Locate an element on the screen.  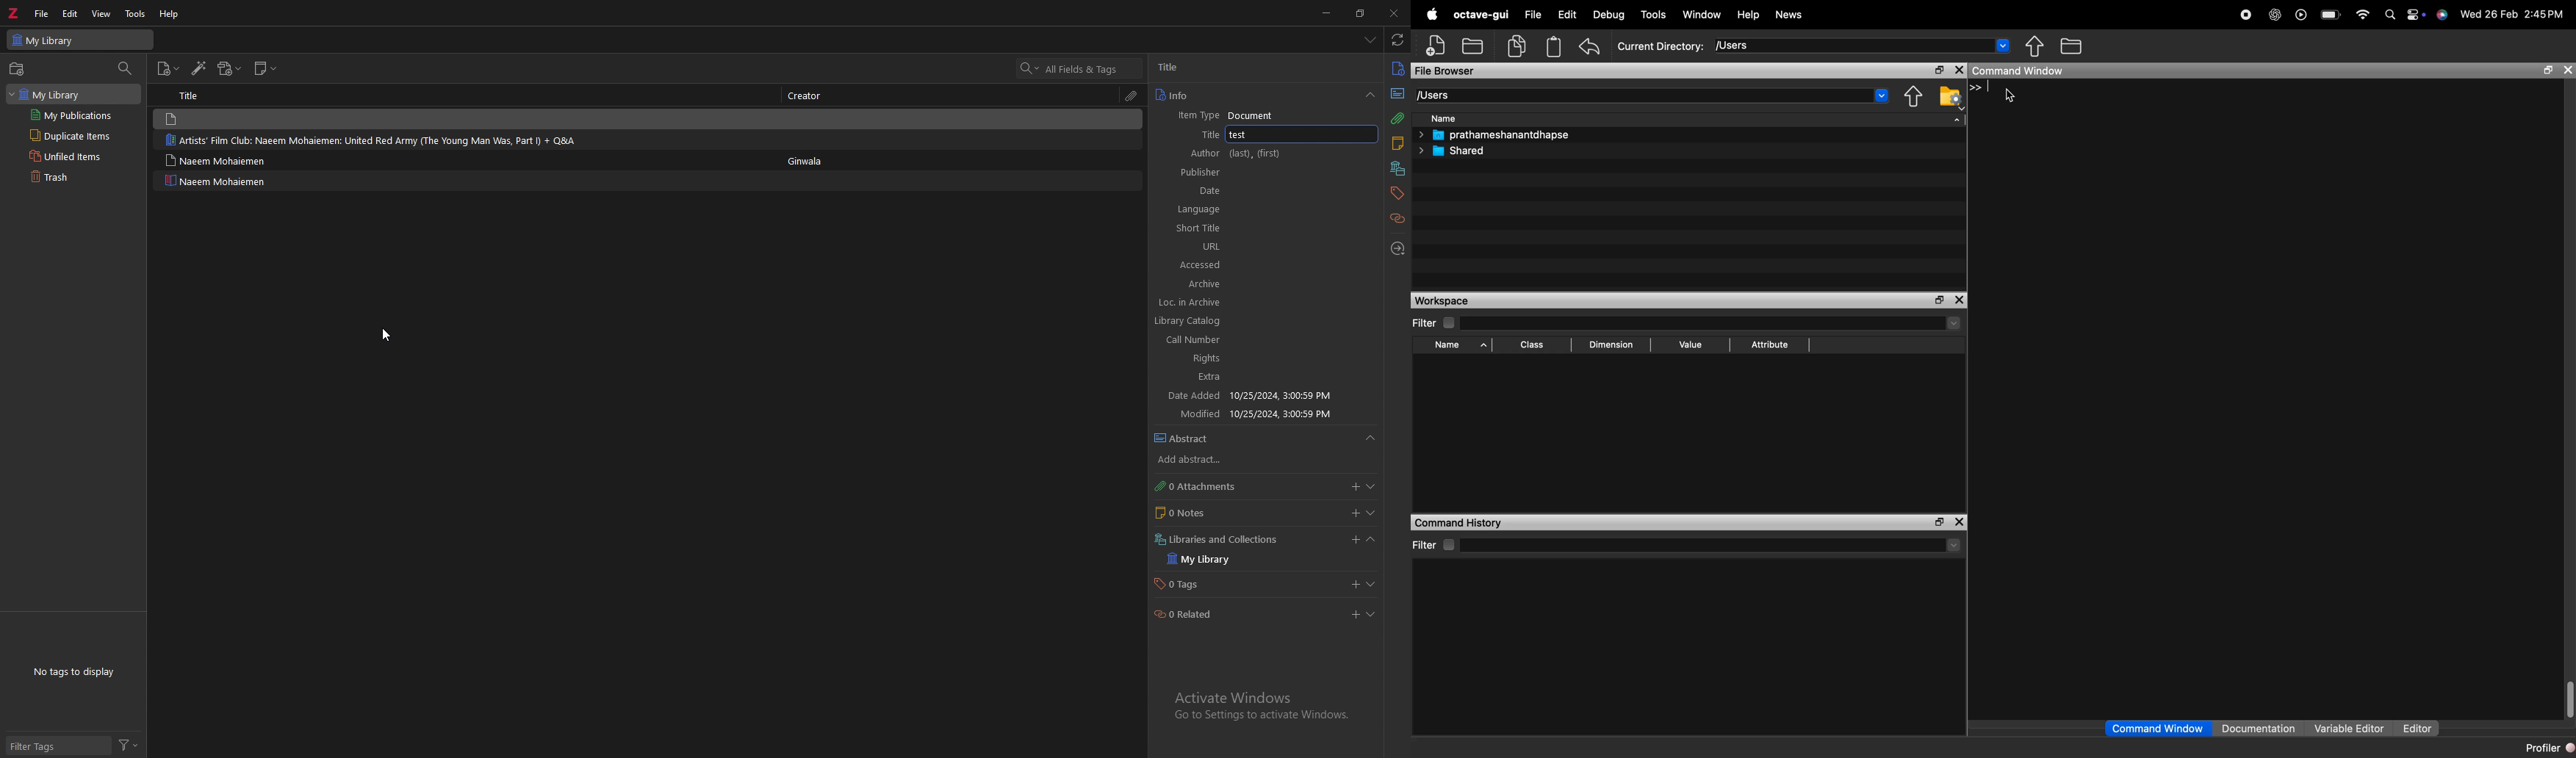
Wed 26 Feb 2:45PM is located at coordinates (2513, 14).